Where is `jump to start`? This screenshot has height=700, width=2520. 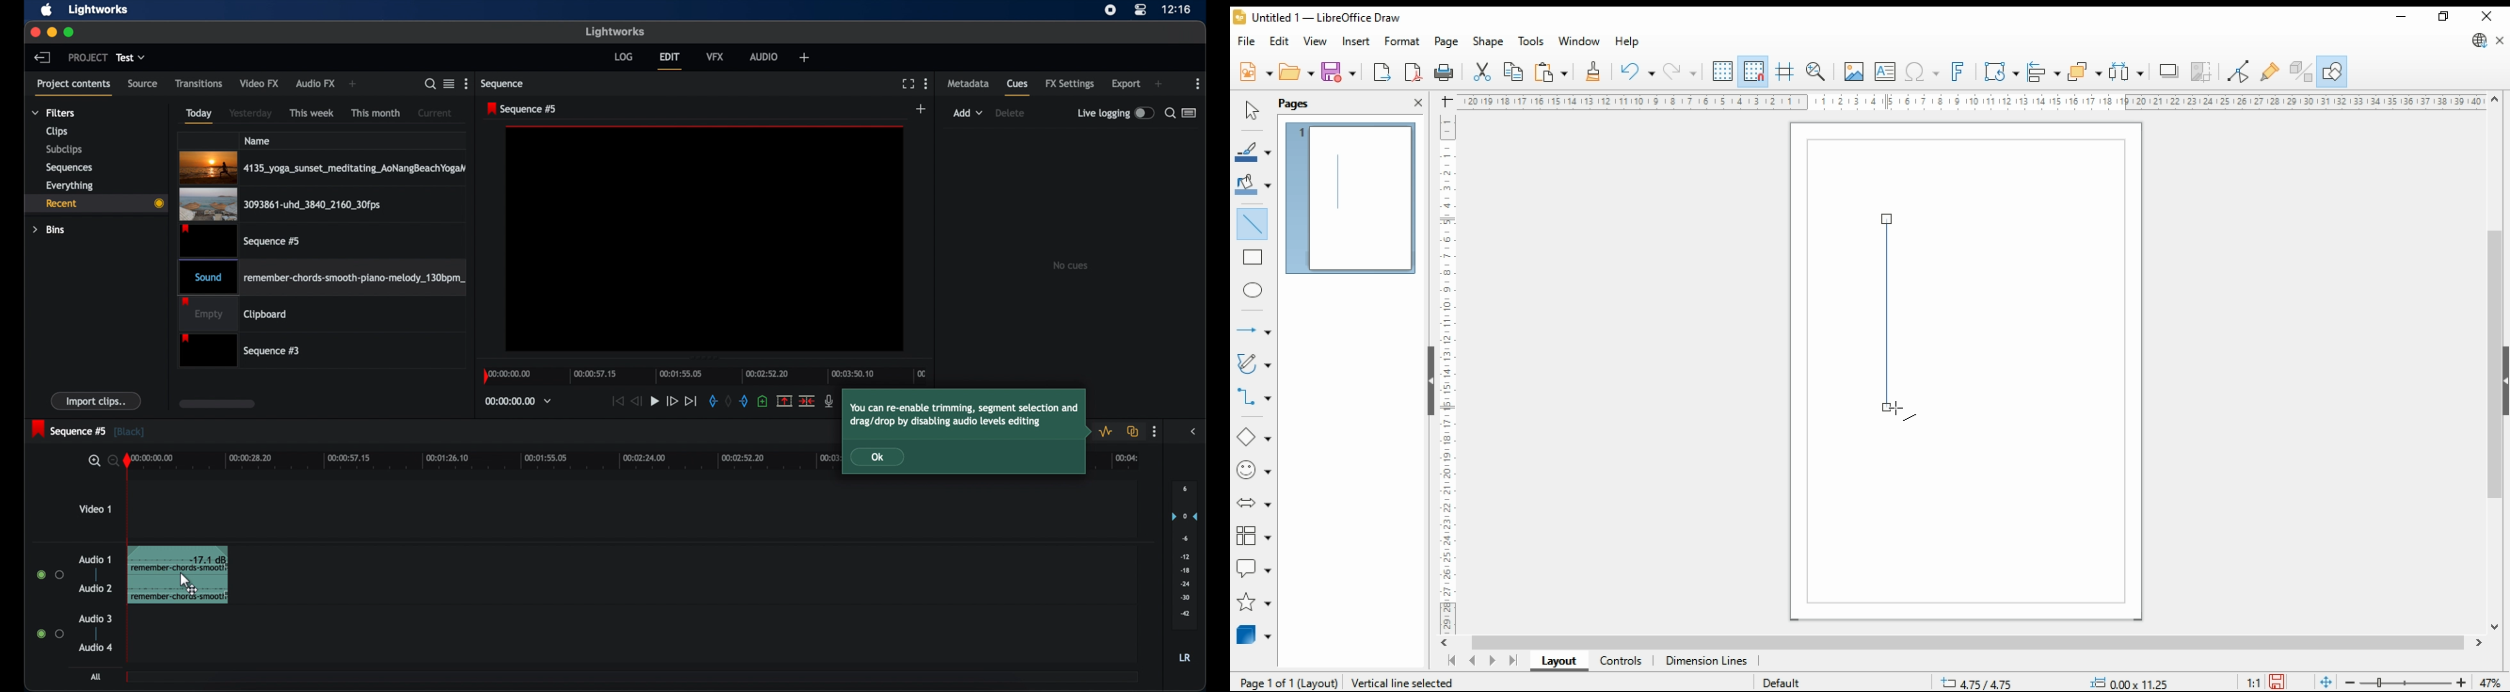 jump to start is located at coordinates (616, 401).